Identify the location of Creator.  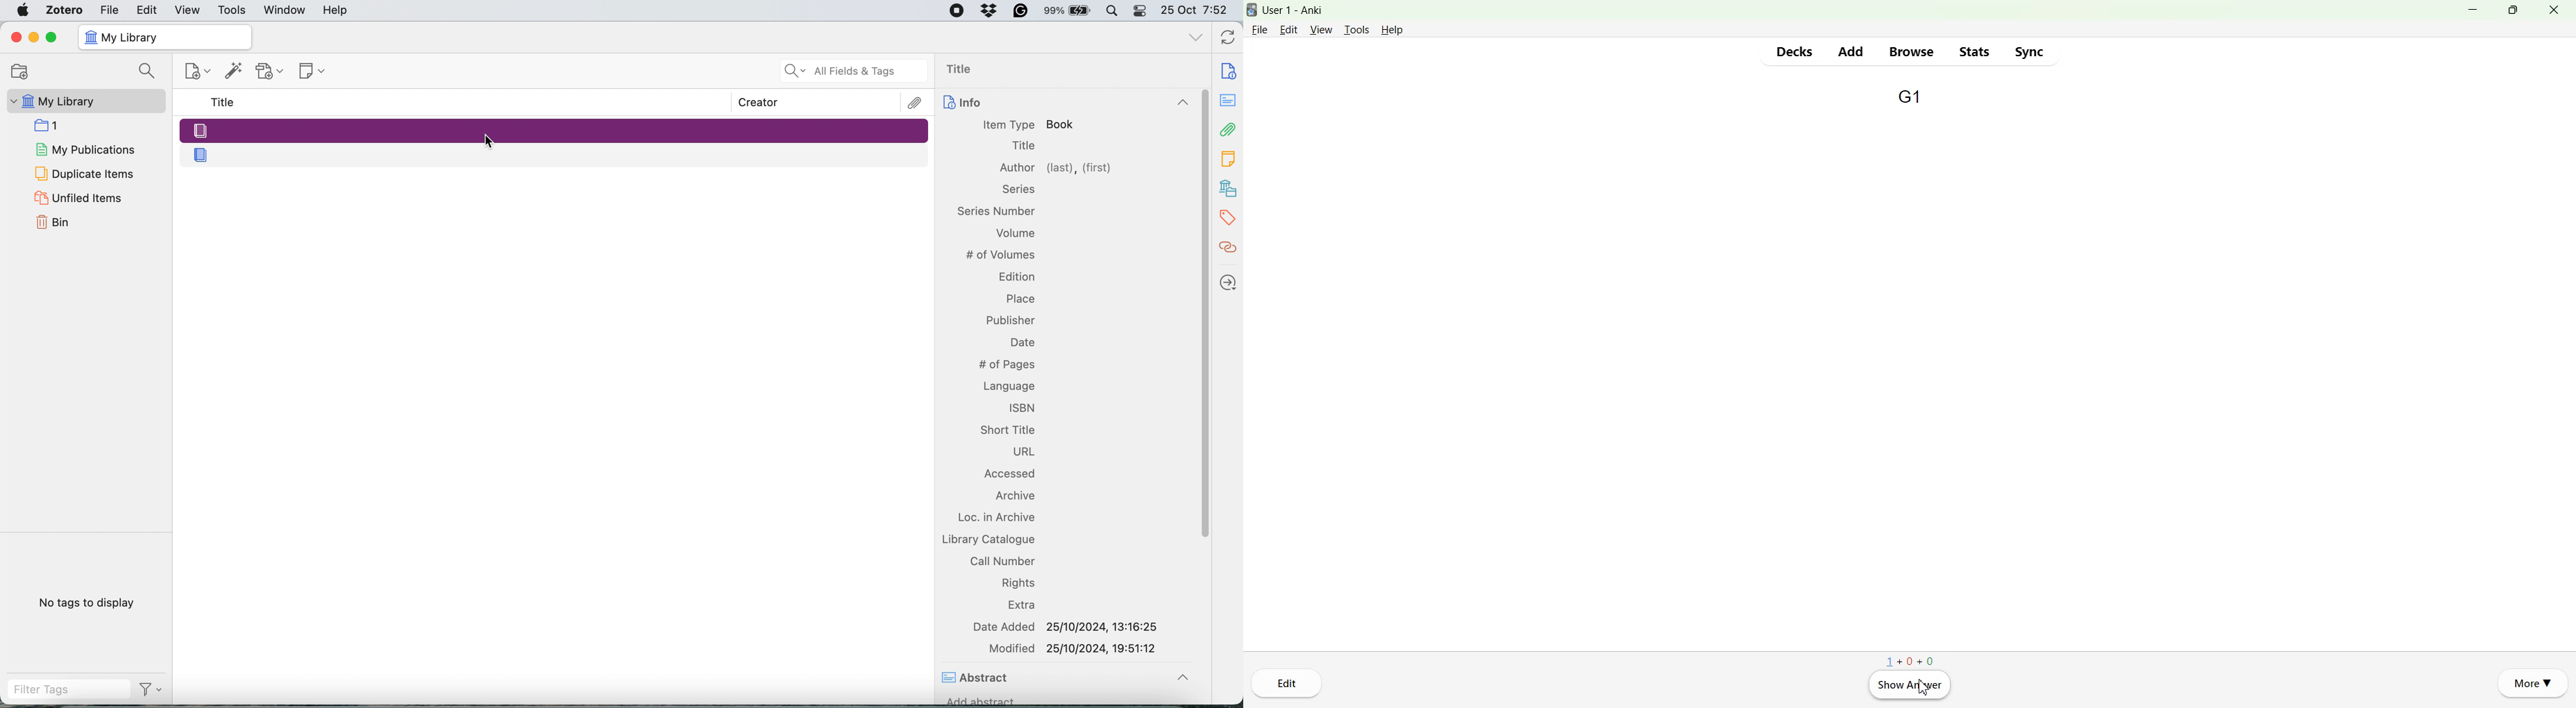
(759, 102).